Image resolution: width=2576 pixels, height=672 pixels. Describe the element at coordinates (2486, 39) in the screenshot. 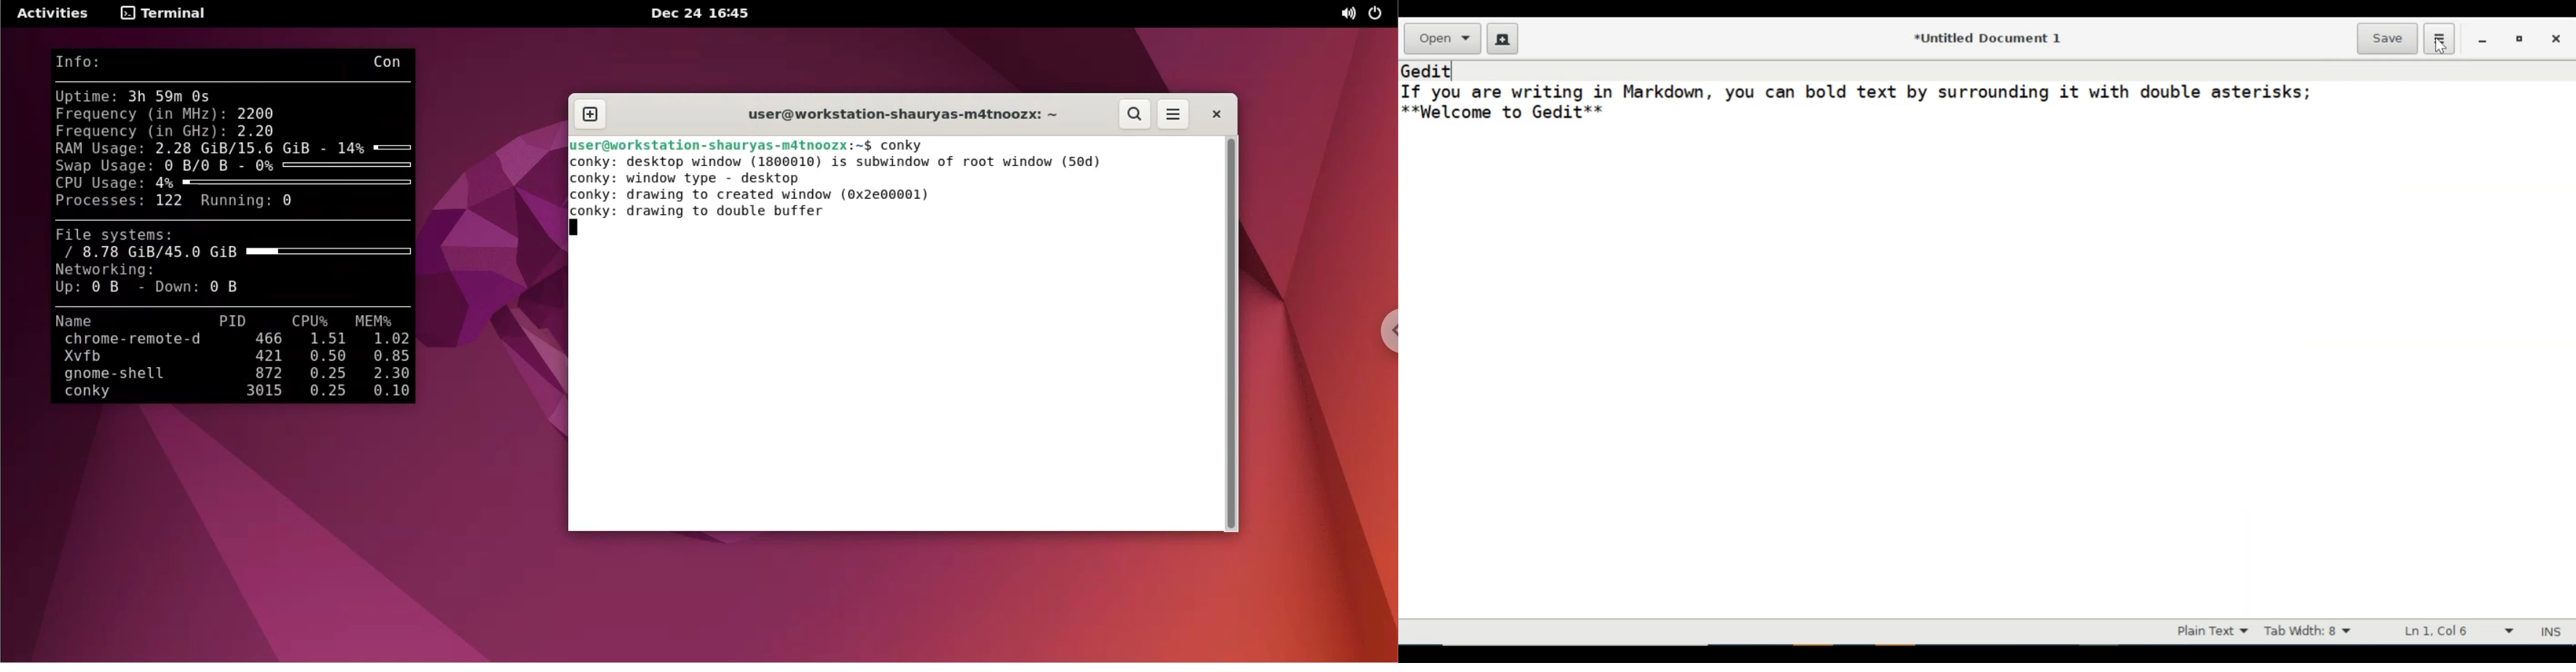

I see `minimize` at that location.